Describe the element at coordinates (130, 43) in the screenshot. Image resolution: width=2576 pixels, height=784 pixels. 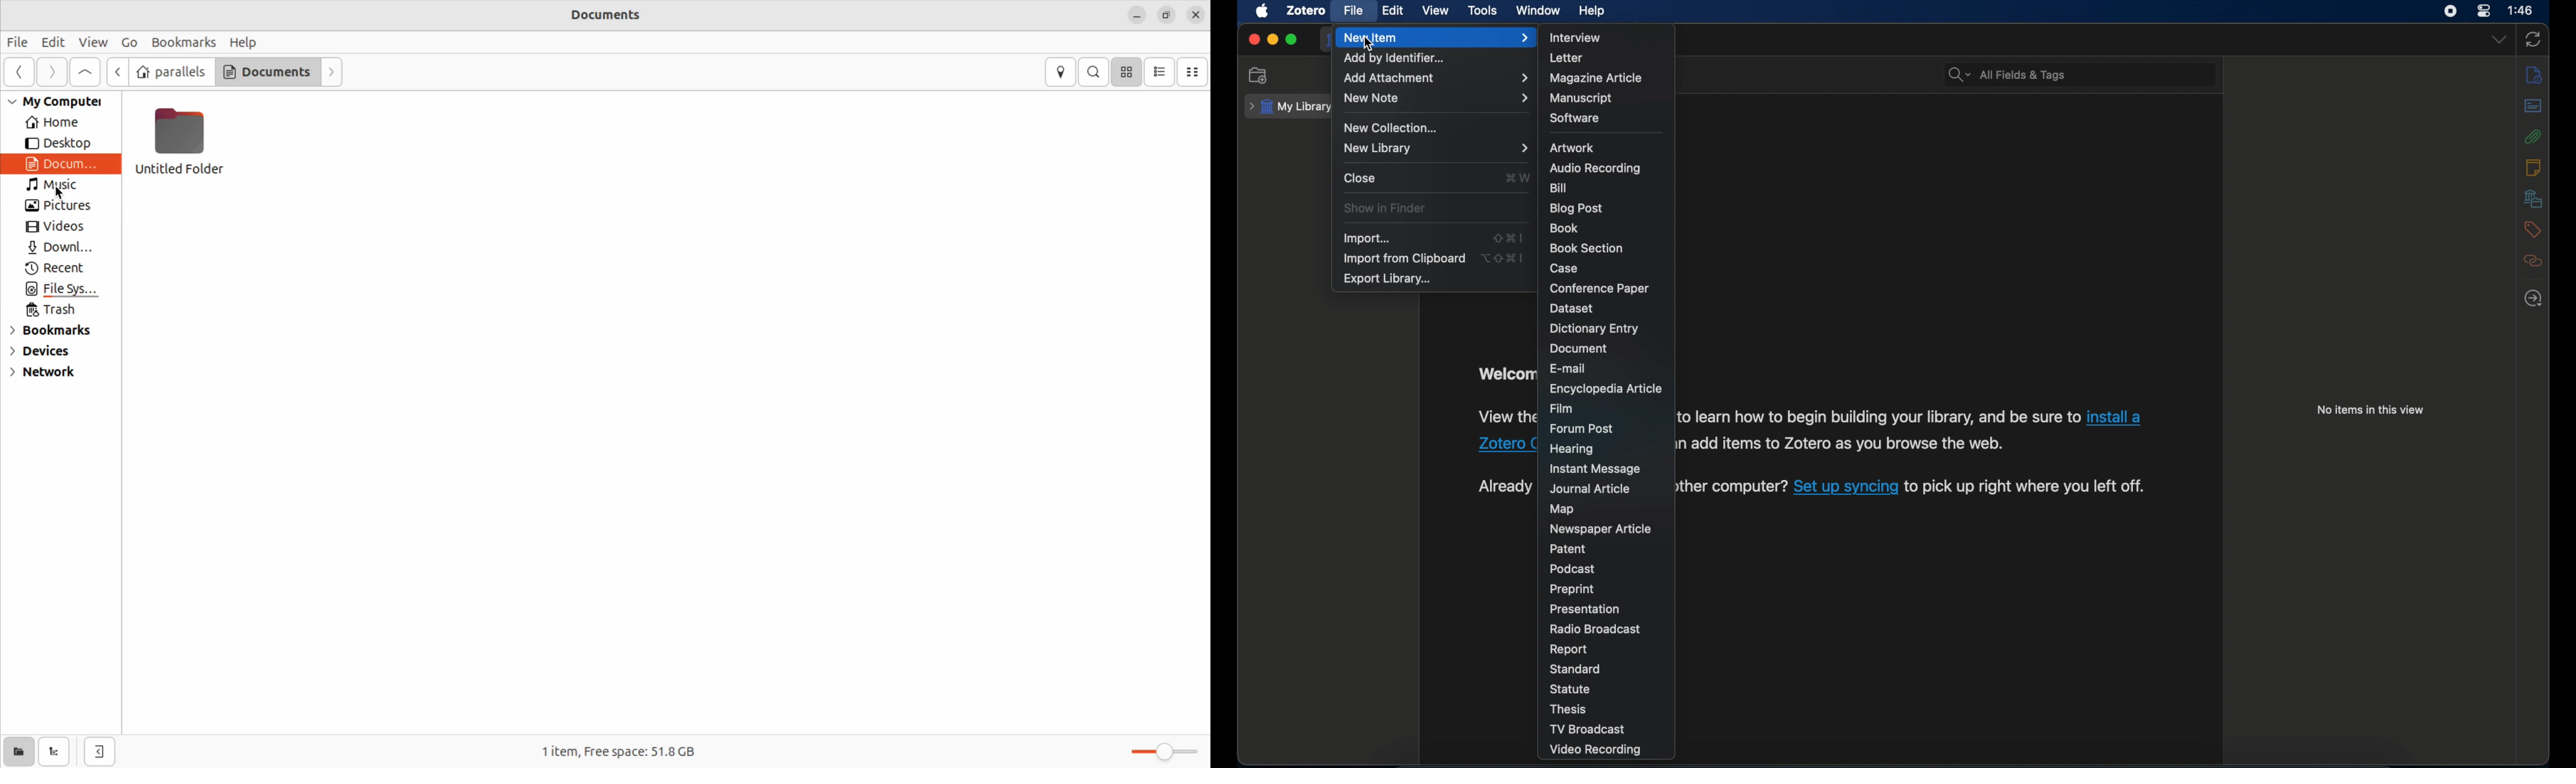
I see `Go` at that location.